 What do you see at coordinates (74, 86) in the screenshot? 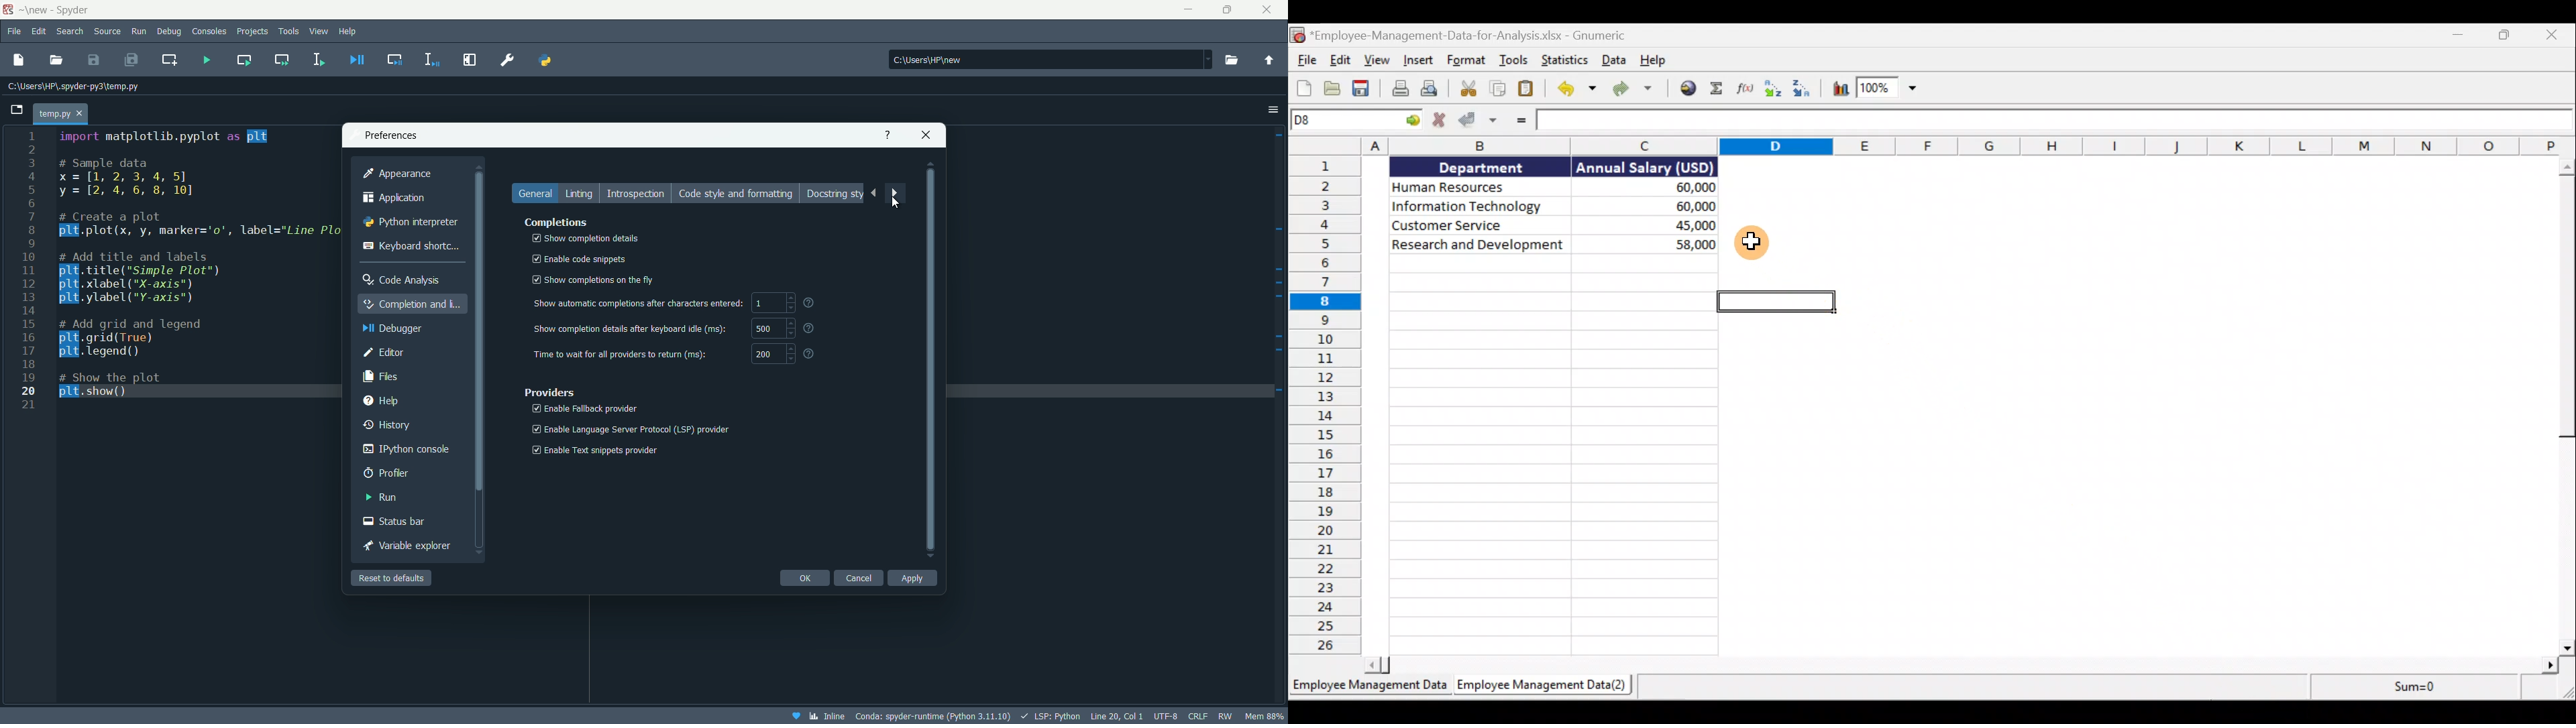
I see `file directory` at bounding box center [74, 86].